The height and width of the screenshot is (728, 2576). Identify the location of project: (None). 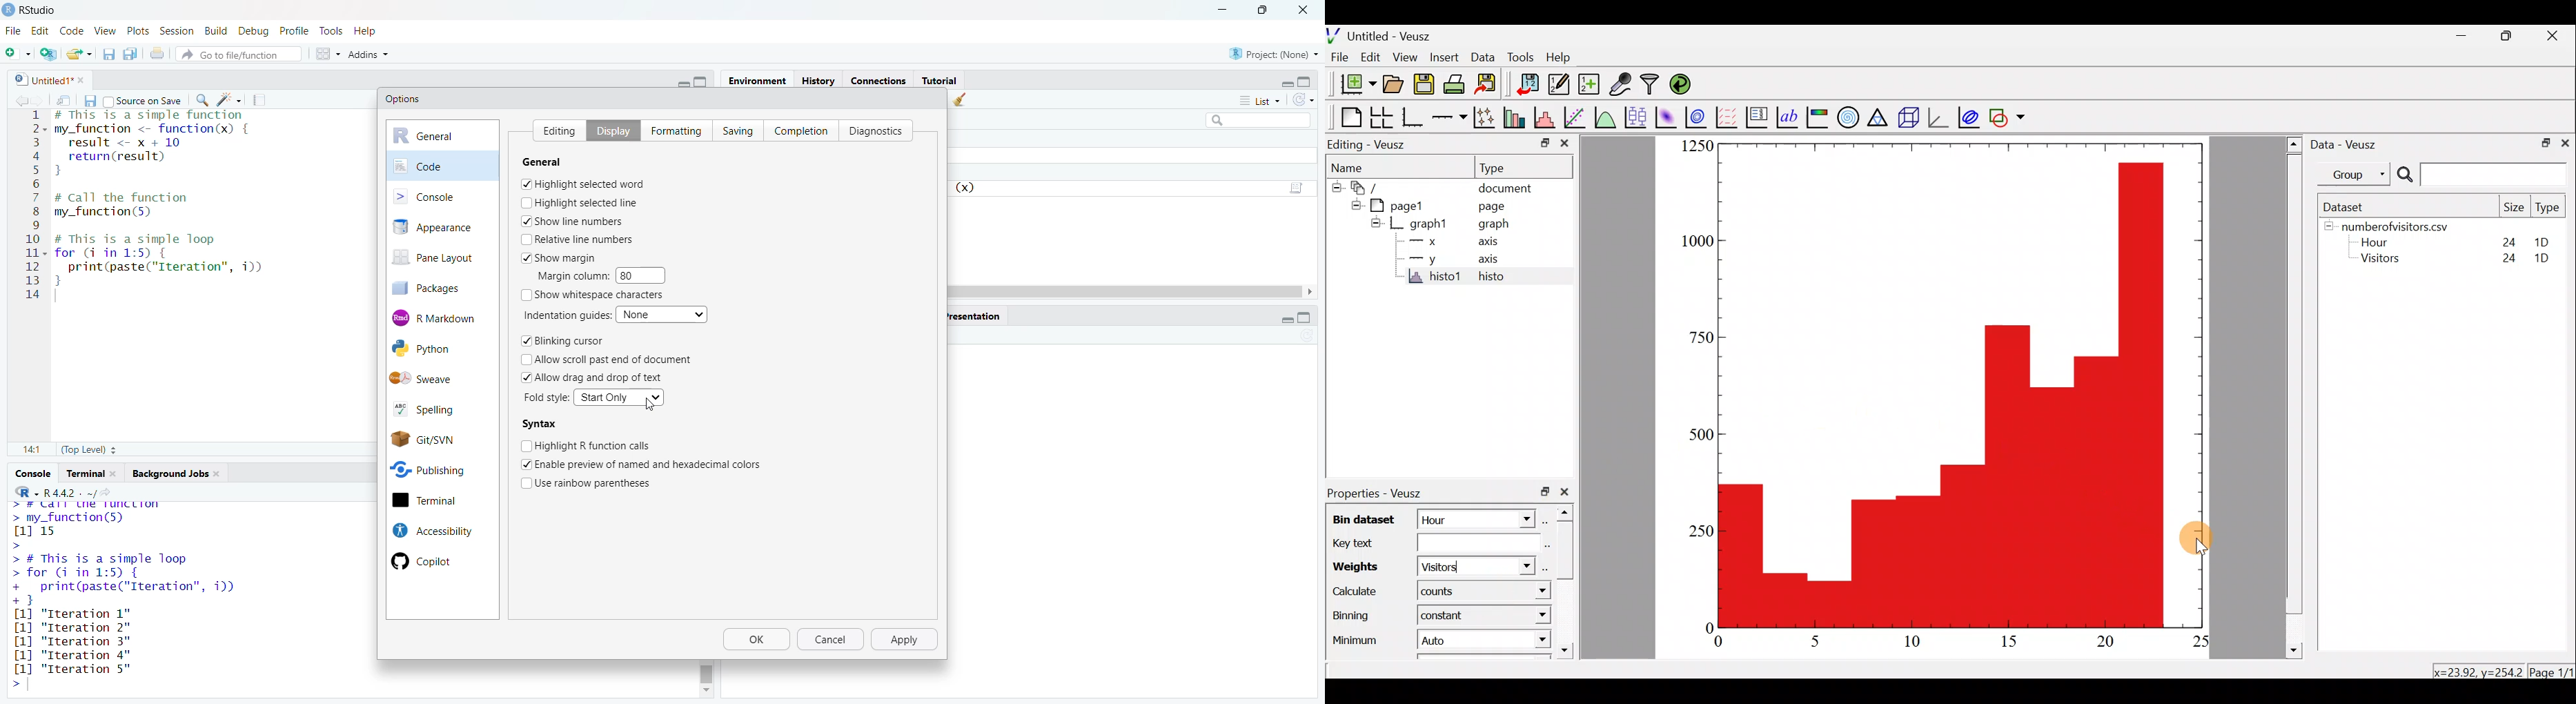
(1275, 55).